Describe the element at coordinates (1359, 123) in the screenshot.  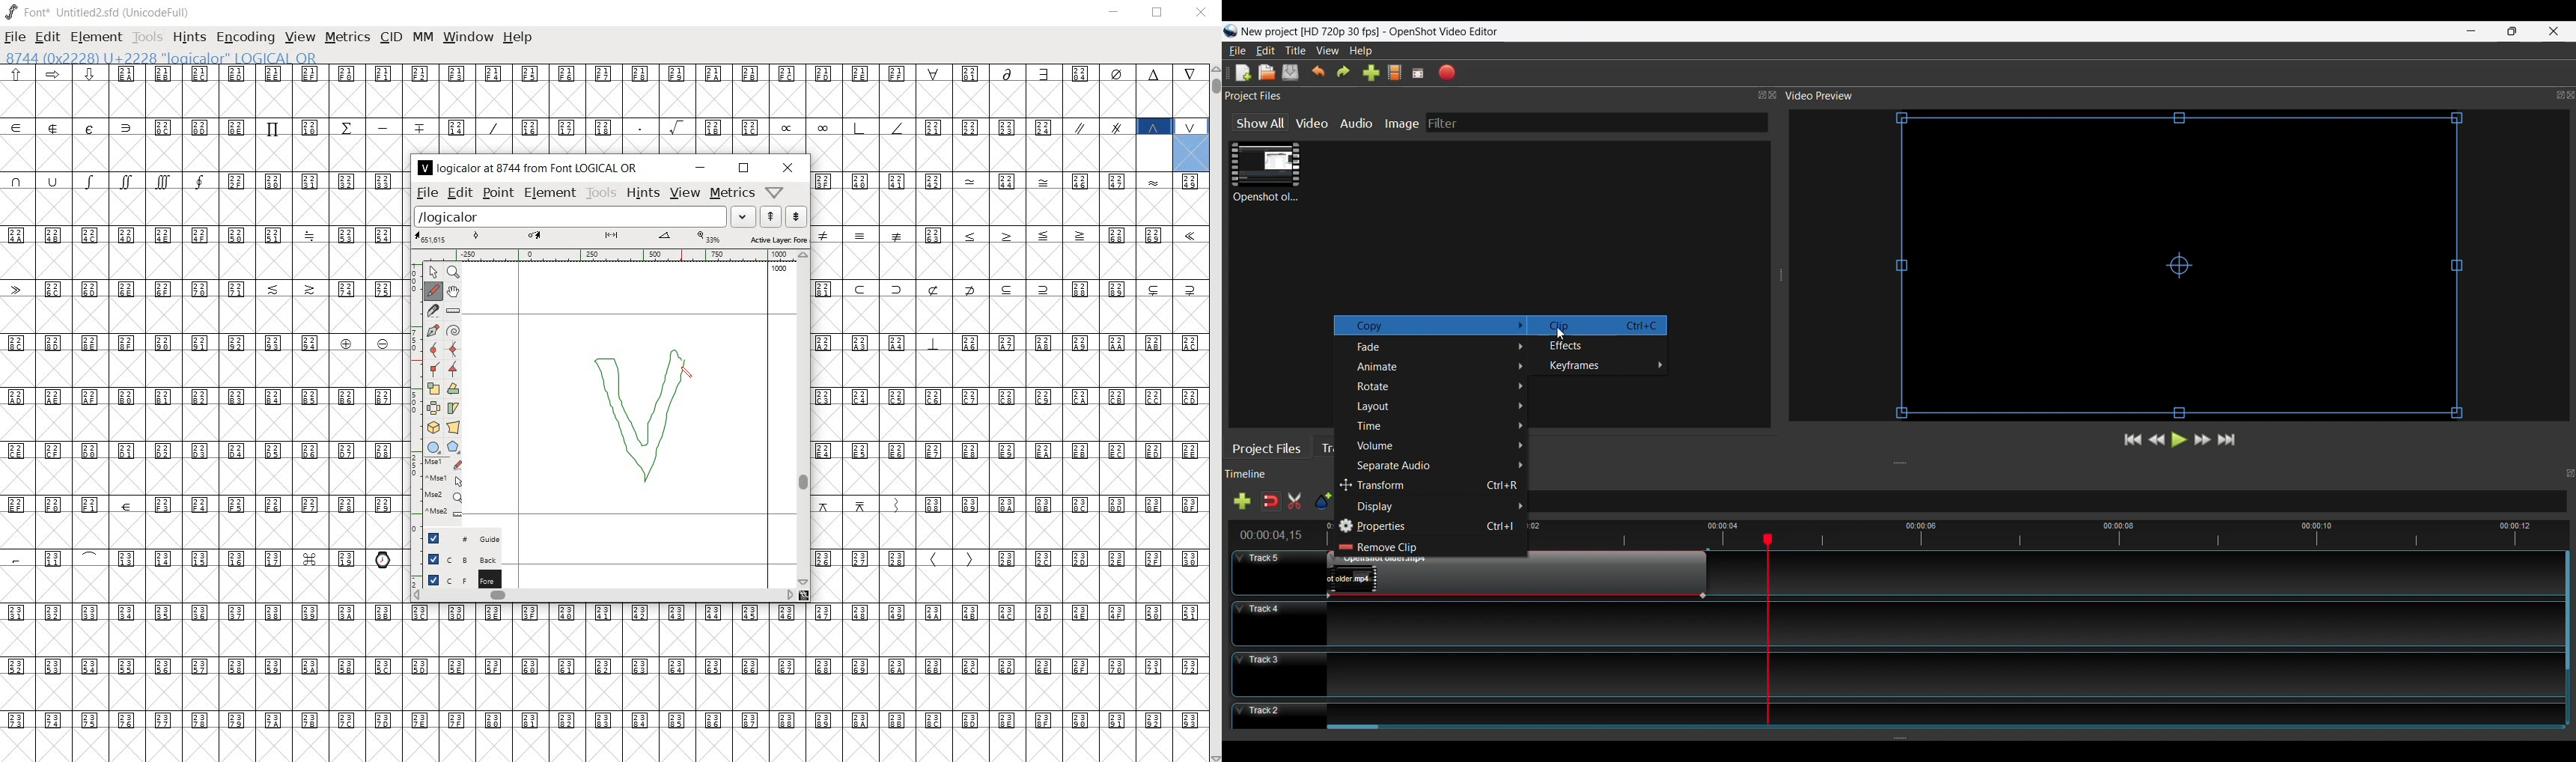
I see `Audio` at that location.